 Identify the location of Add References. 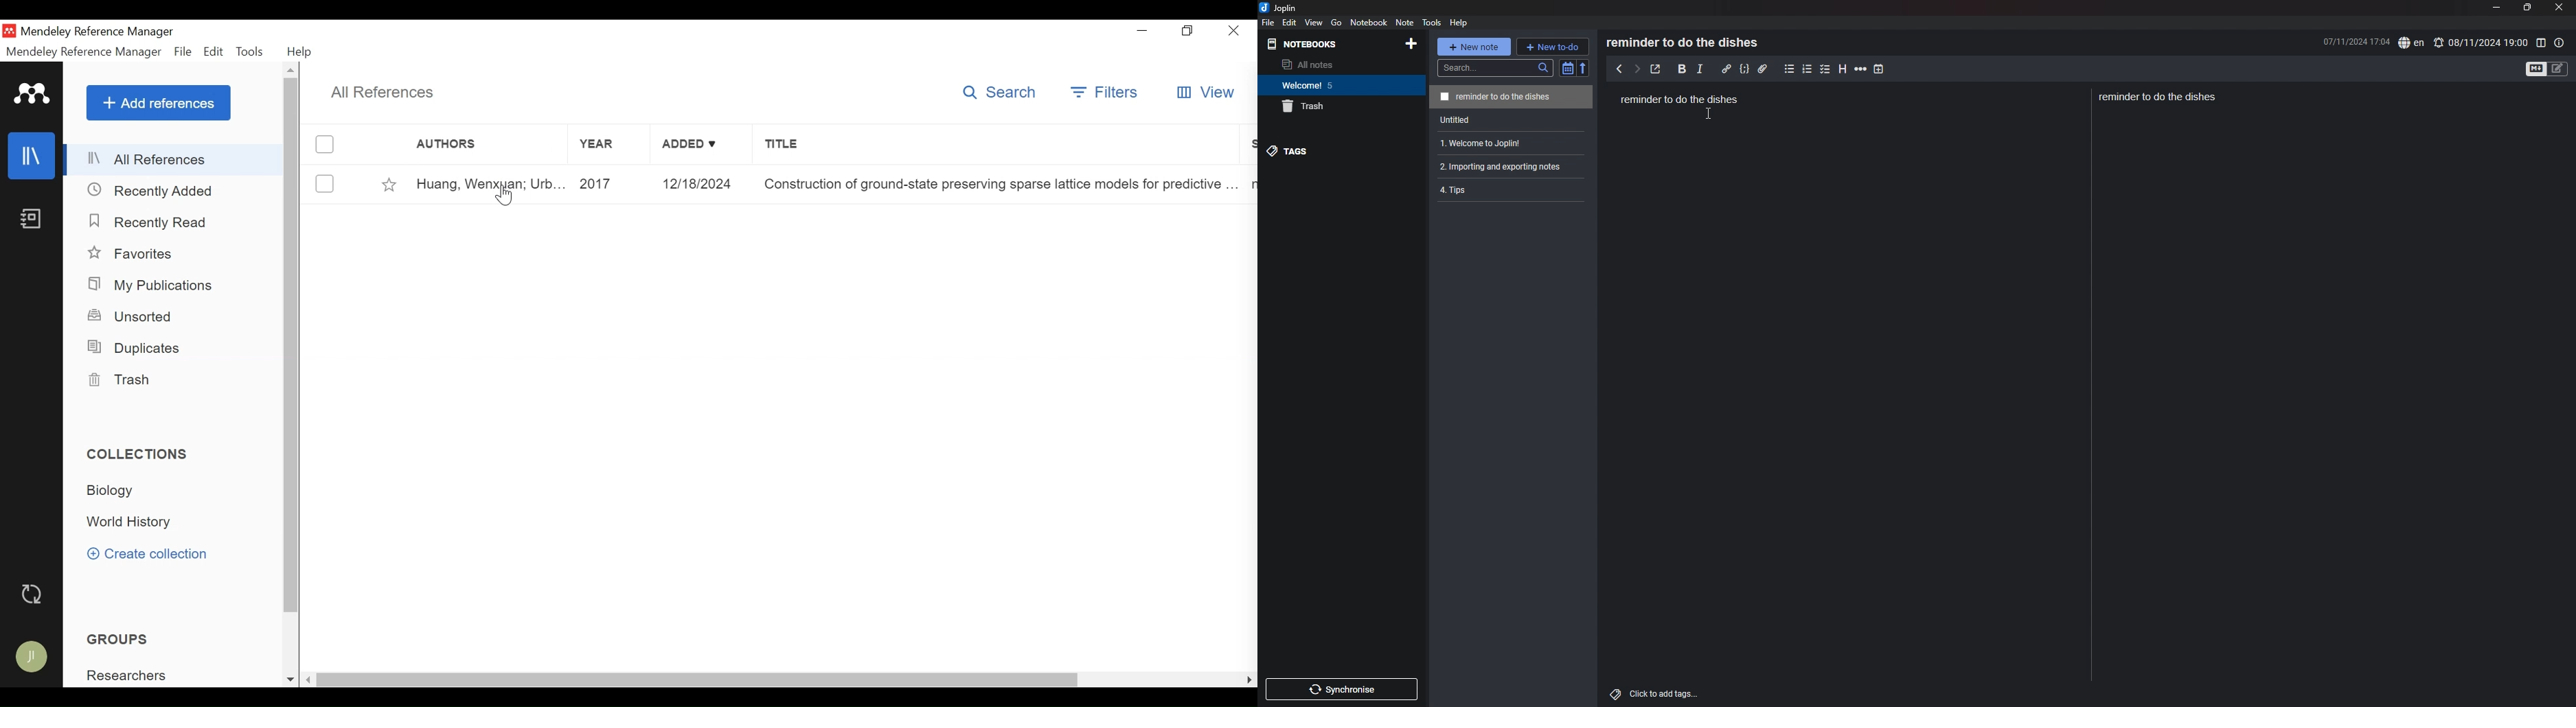
(158, 103).